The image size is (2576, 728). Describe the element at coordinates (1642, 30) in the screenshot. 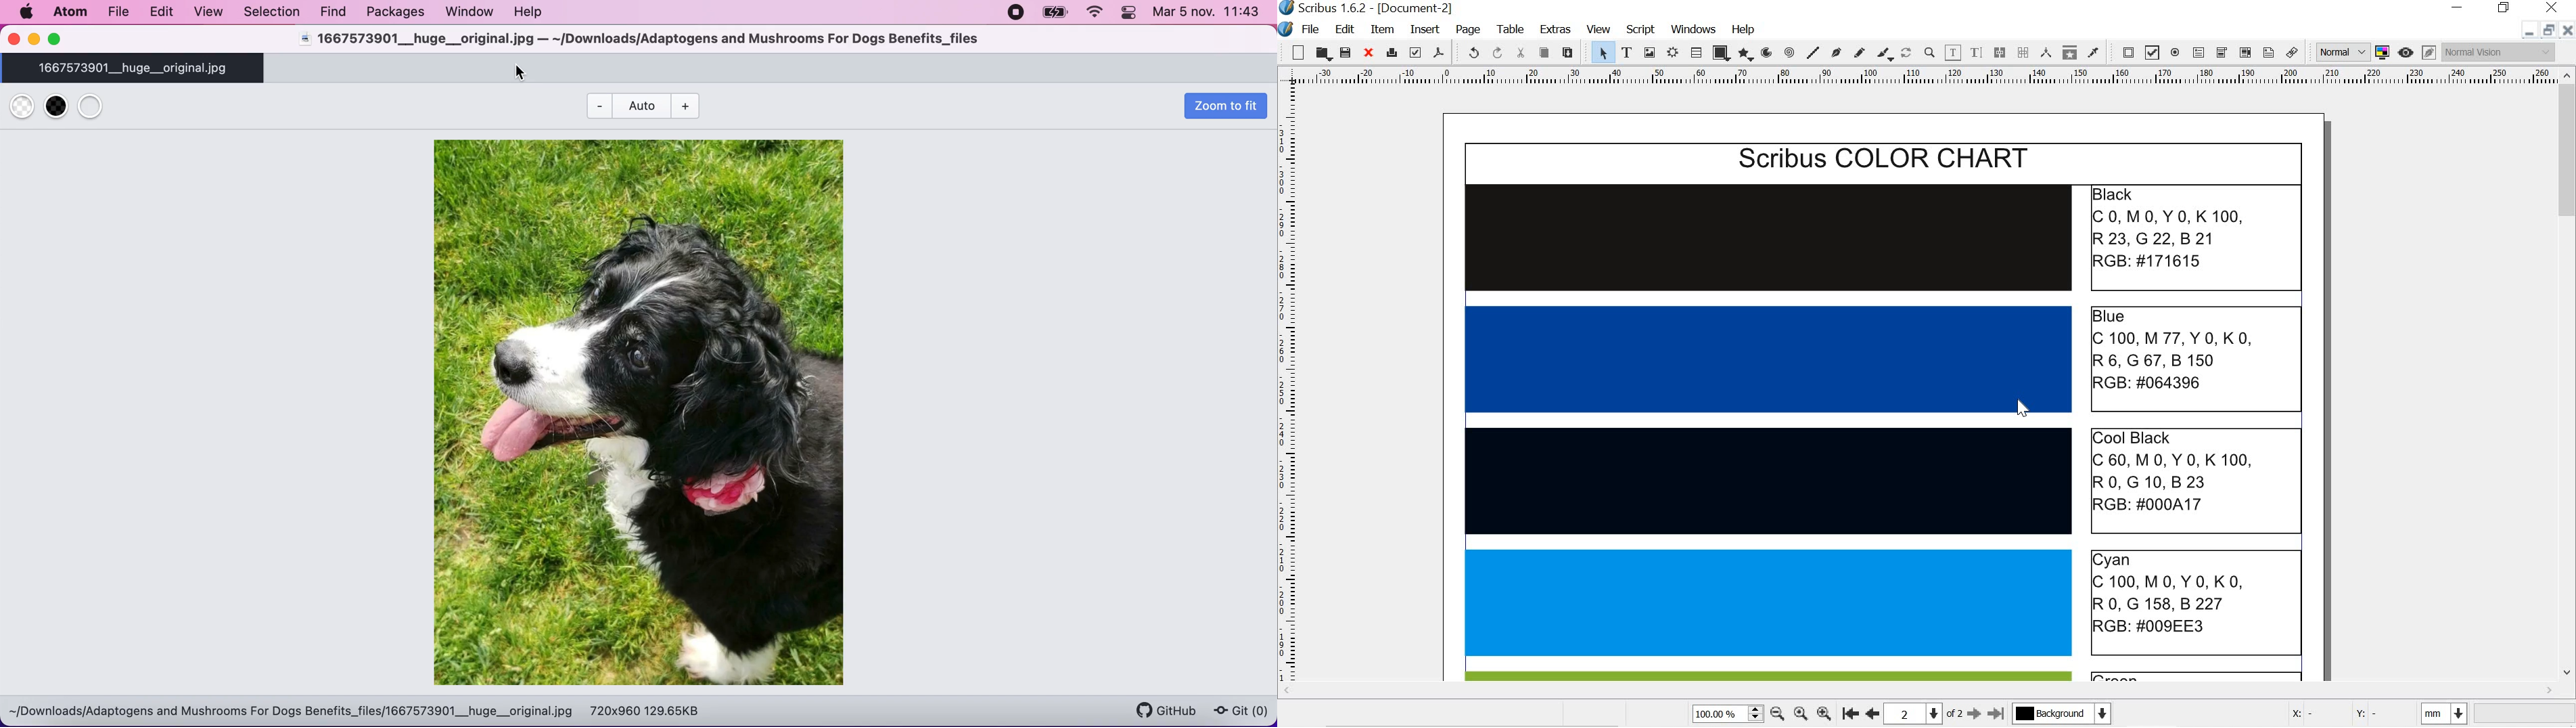

I see `script` at that location.